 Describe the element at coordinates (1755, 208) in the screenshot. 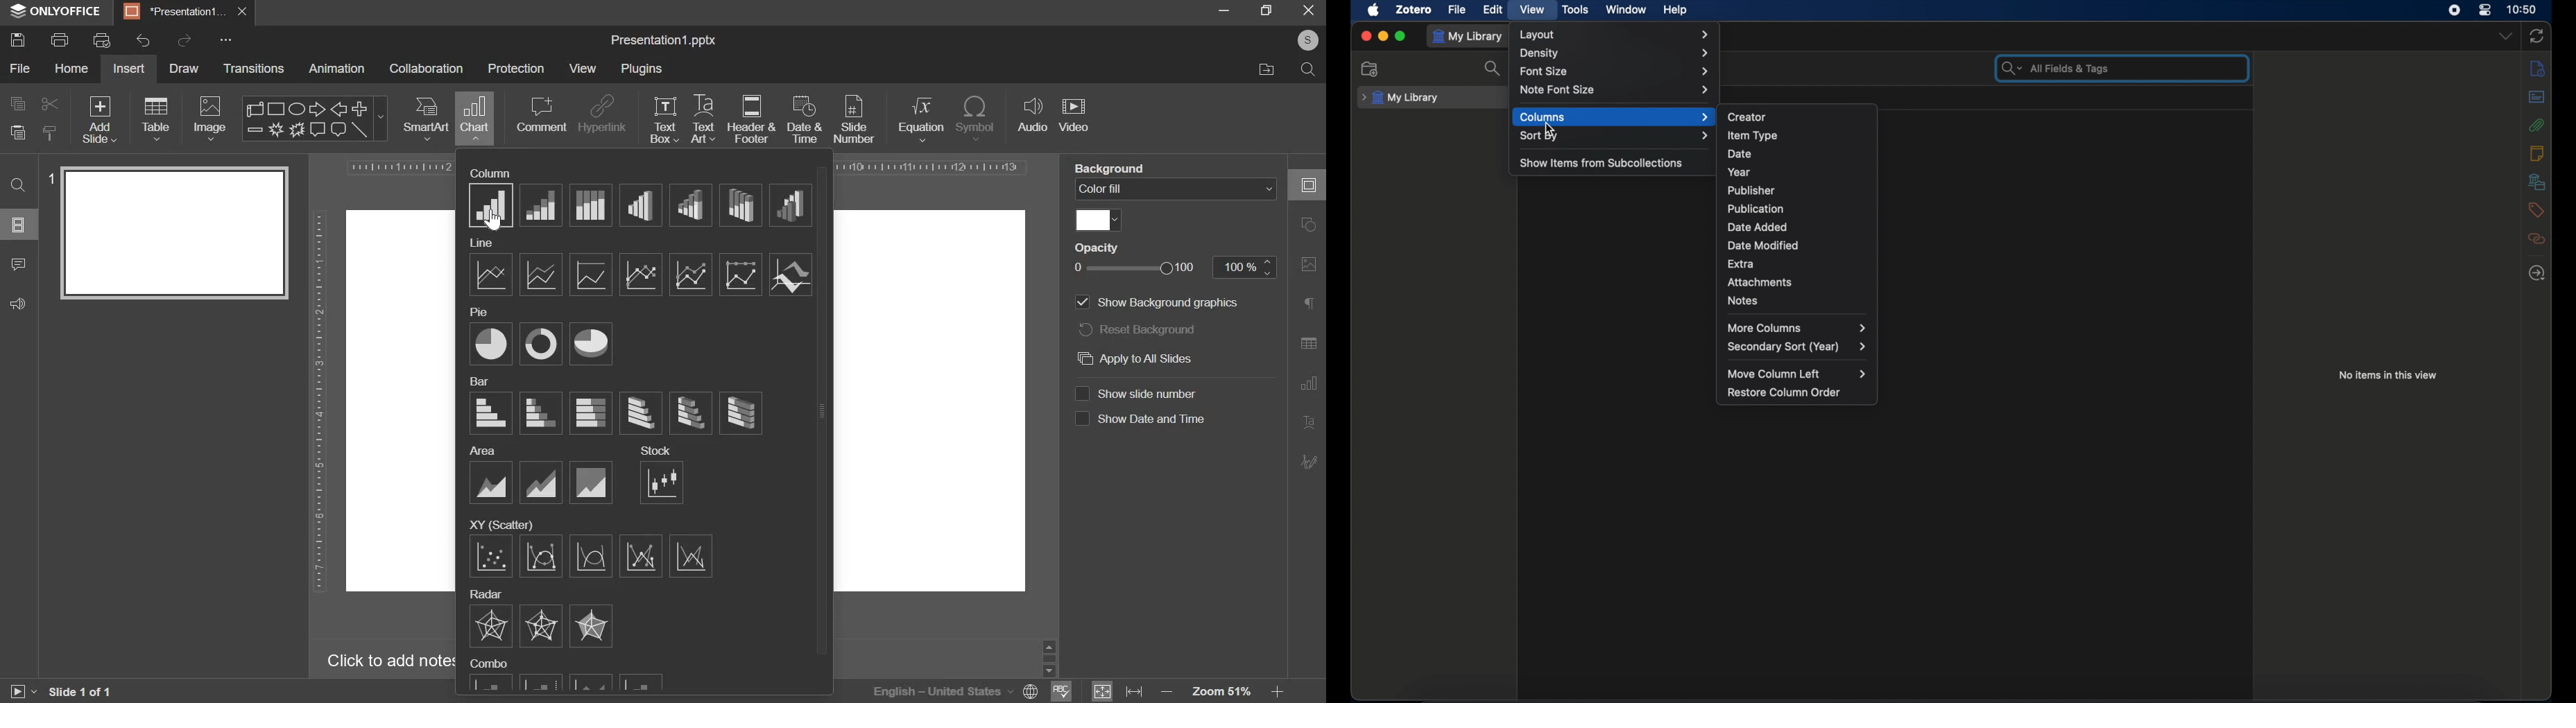

I see `publication` at that location.